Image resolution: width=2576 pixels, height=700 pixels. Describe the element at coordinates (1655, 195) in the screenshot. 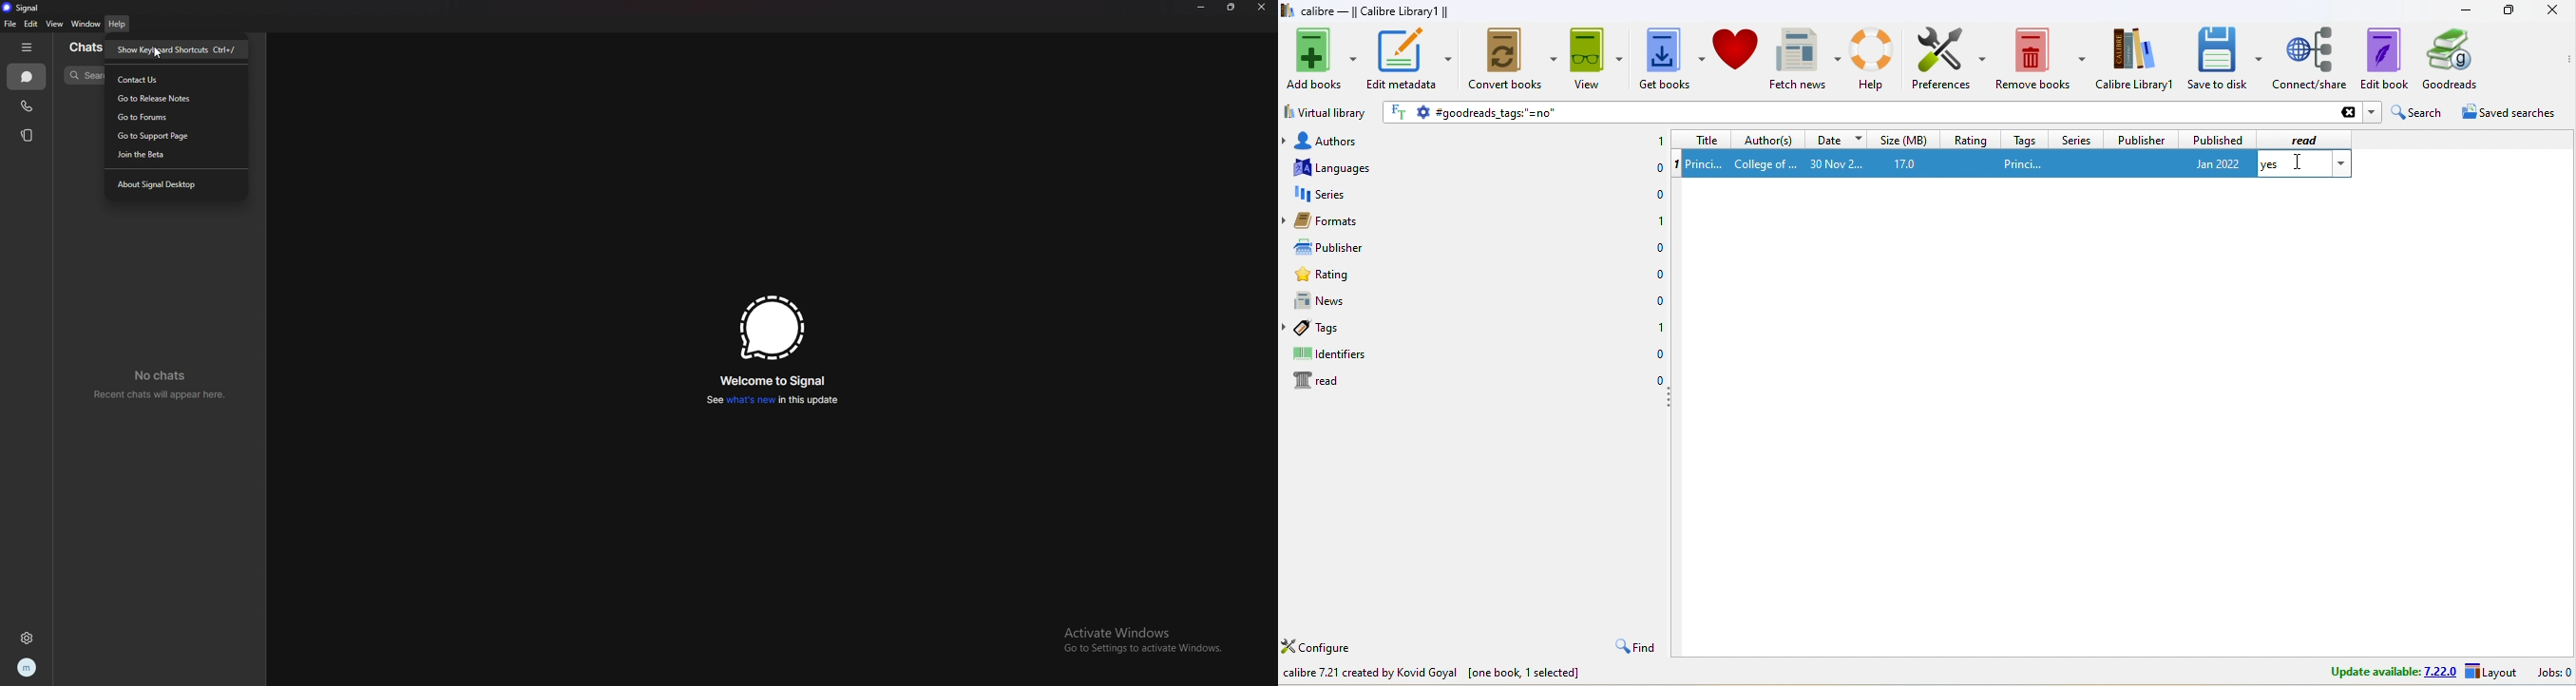

I see `0` at that location.